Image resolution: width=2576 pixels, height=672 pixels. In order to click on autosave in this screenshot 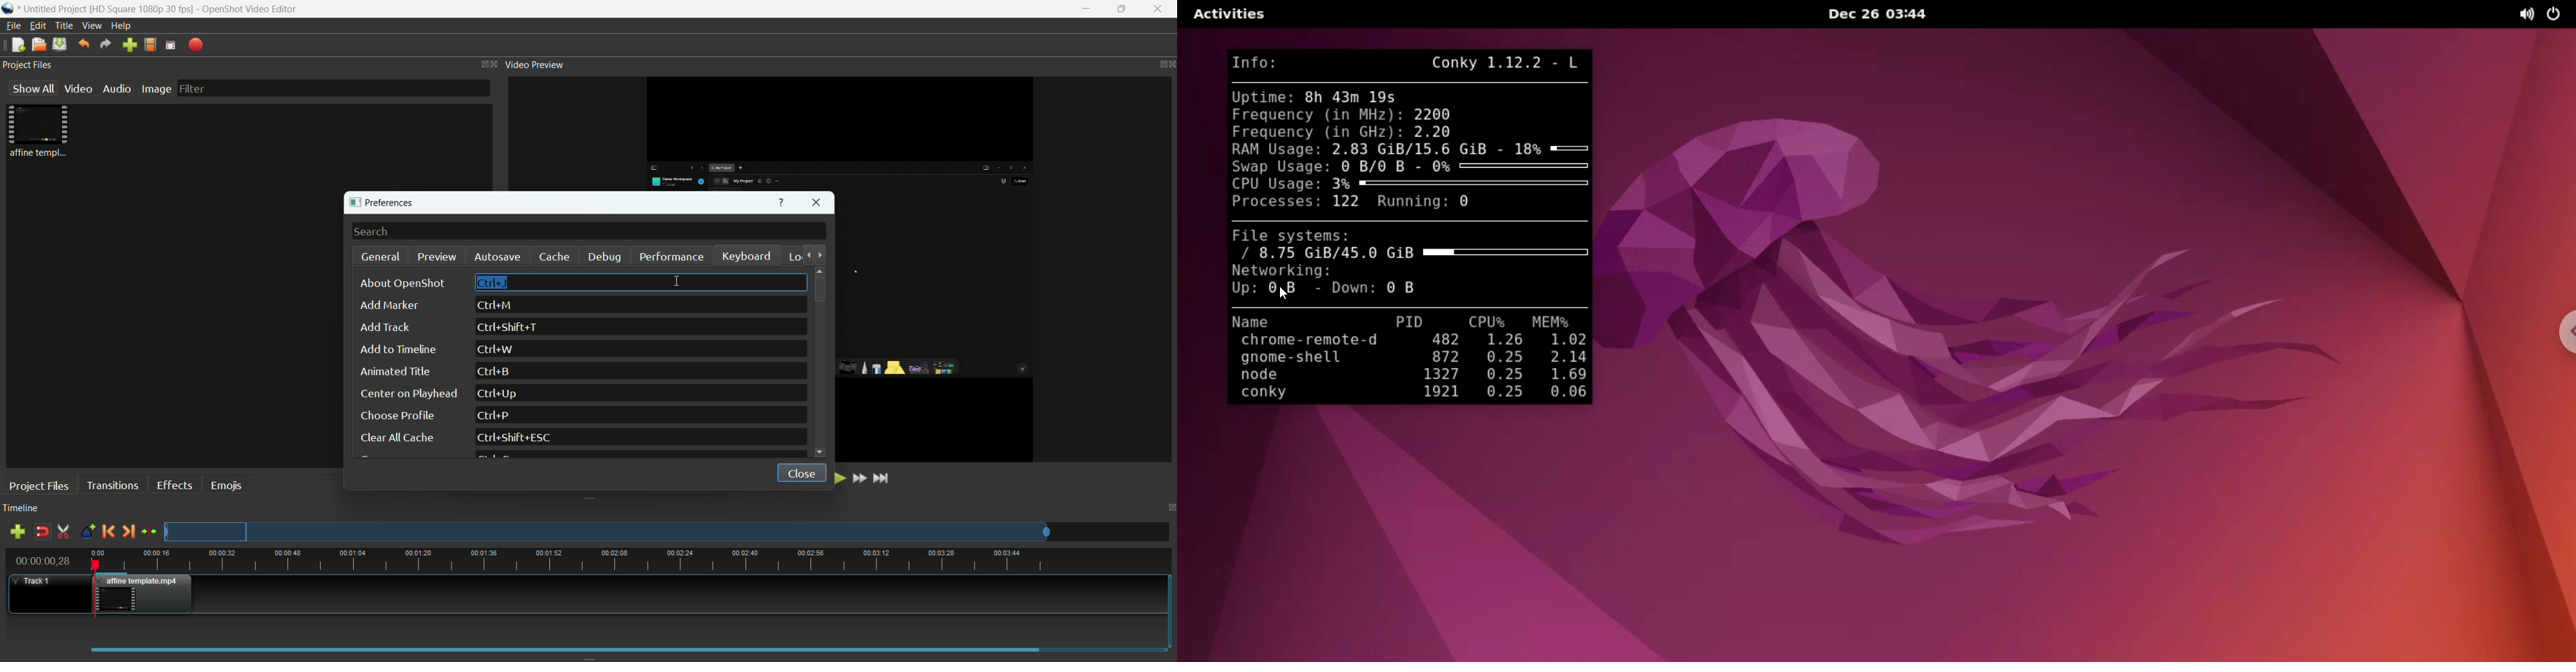, I will do `click(496, 257)`.